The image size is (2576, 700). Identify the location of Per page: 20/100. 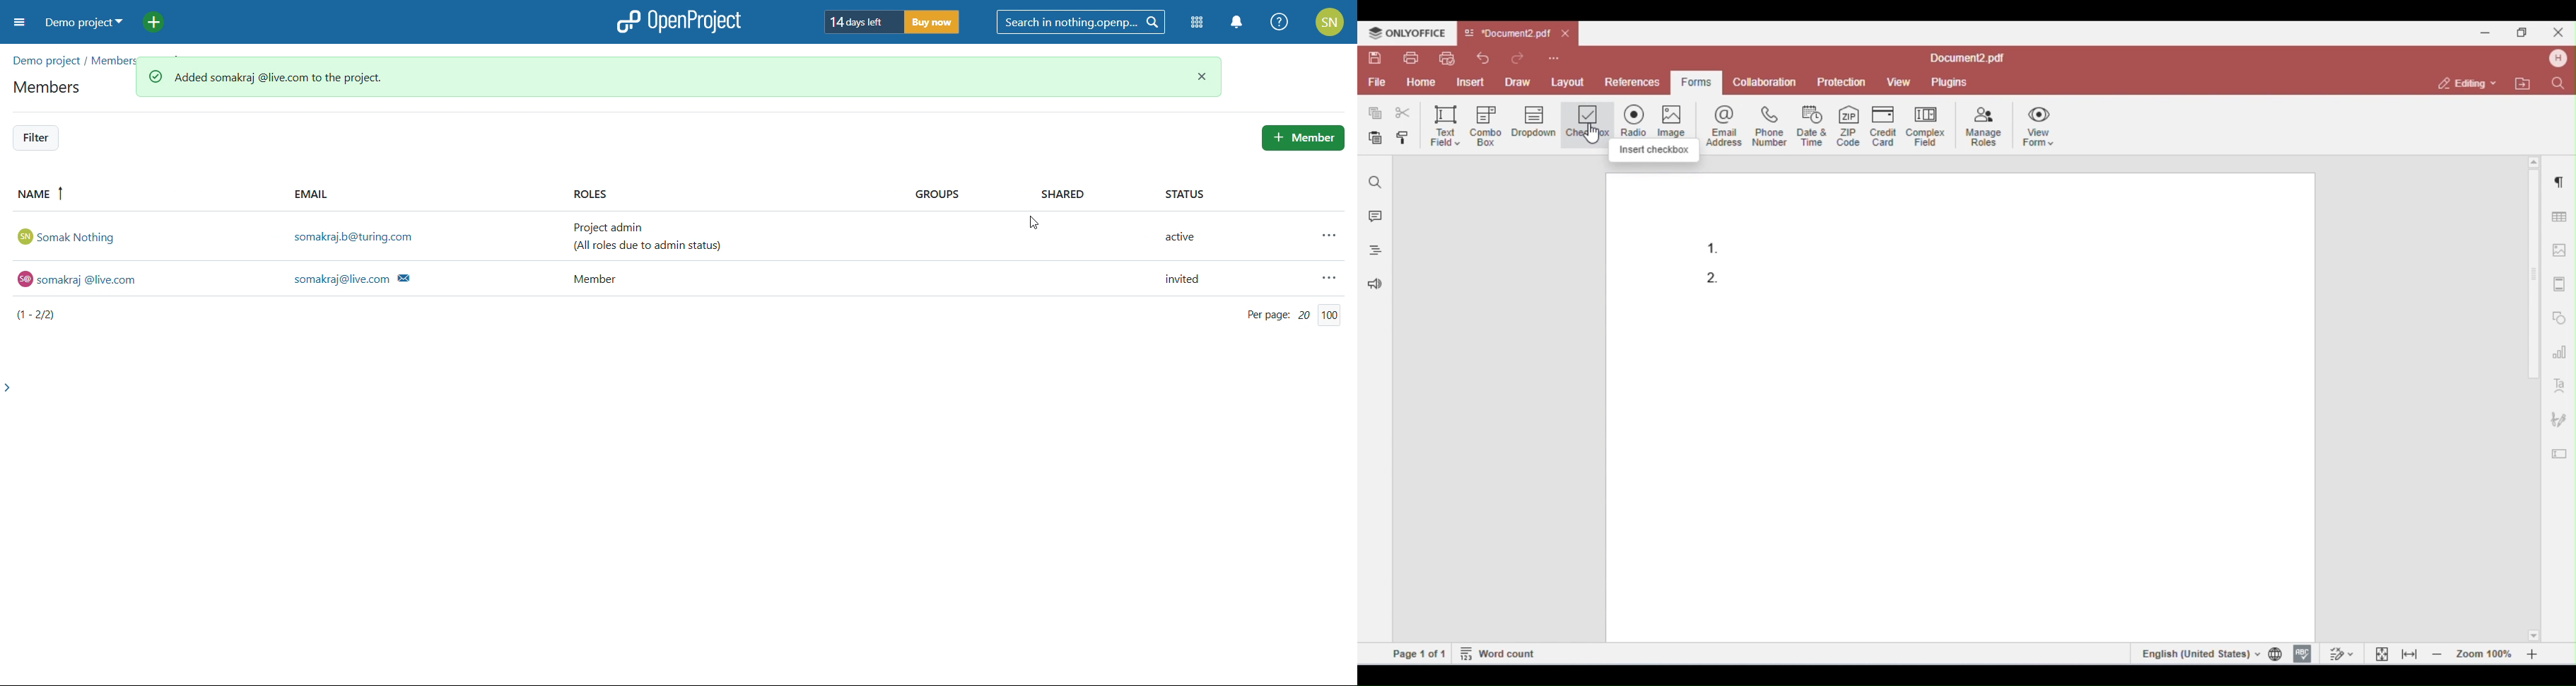
(1287, 316).